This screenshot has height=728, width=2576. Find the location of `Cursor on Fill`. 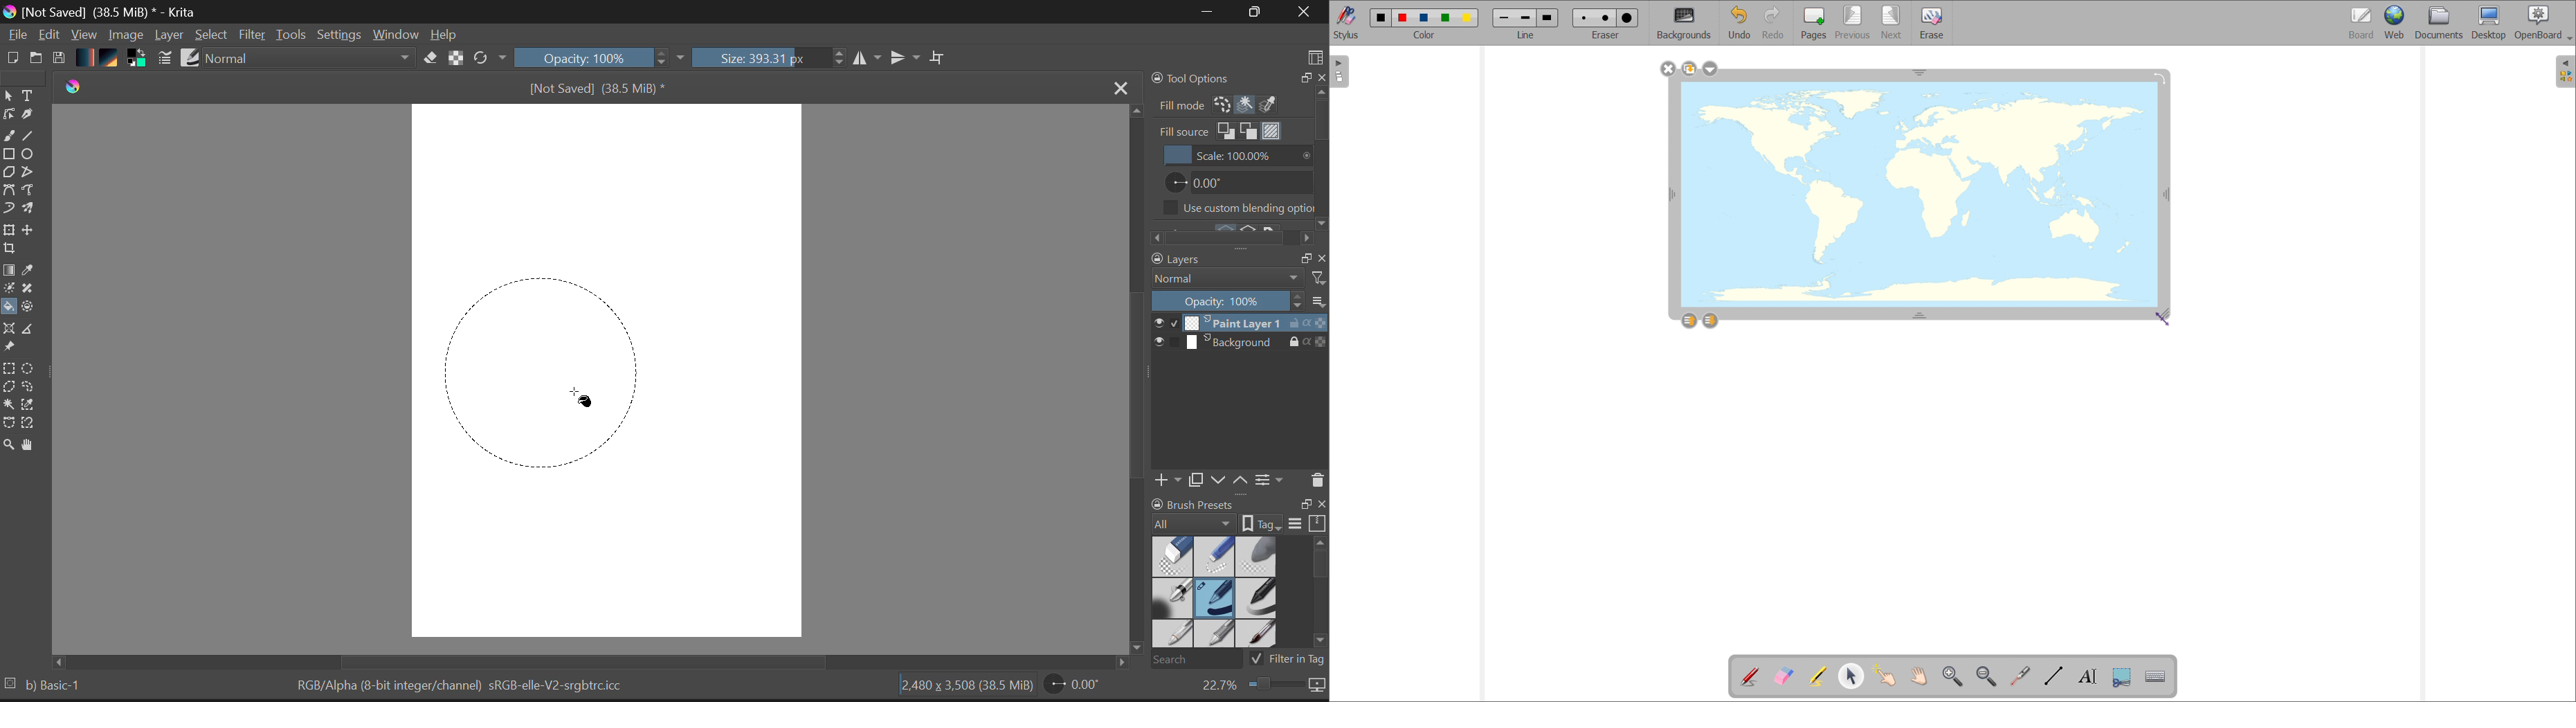

Cursor on Fill is located at coordinates (12, 307).